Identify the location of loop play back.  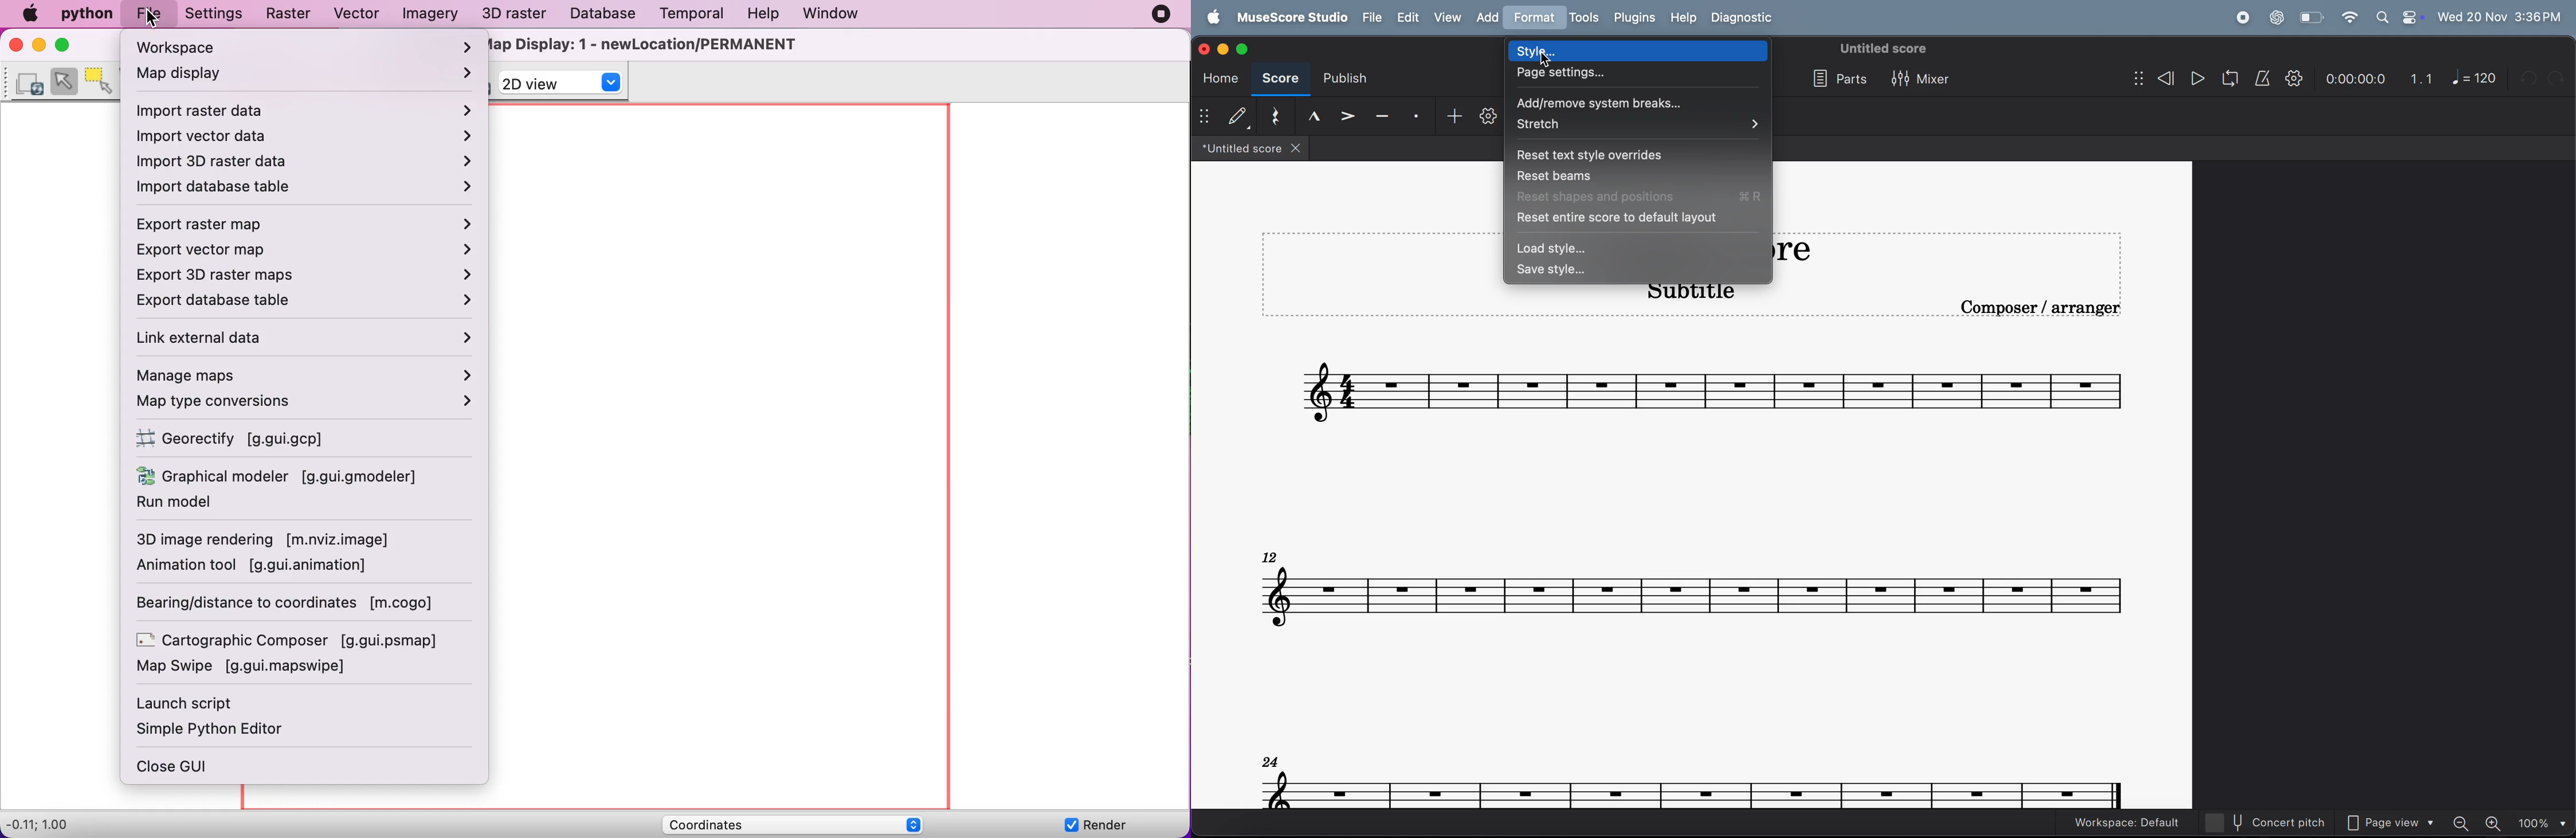
(2230, 79).